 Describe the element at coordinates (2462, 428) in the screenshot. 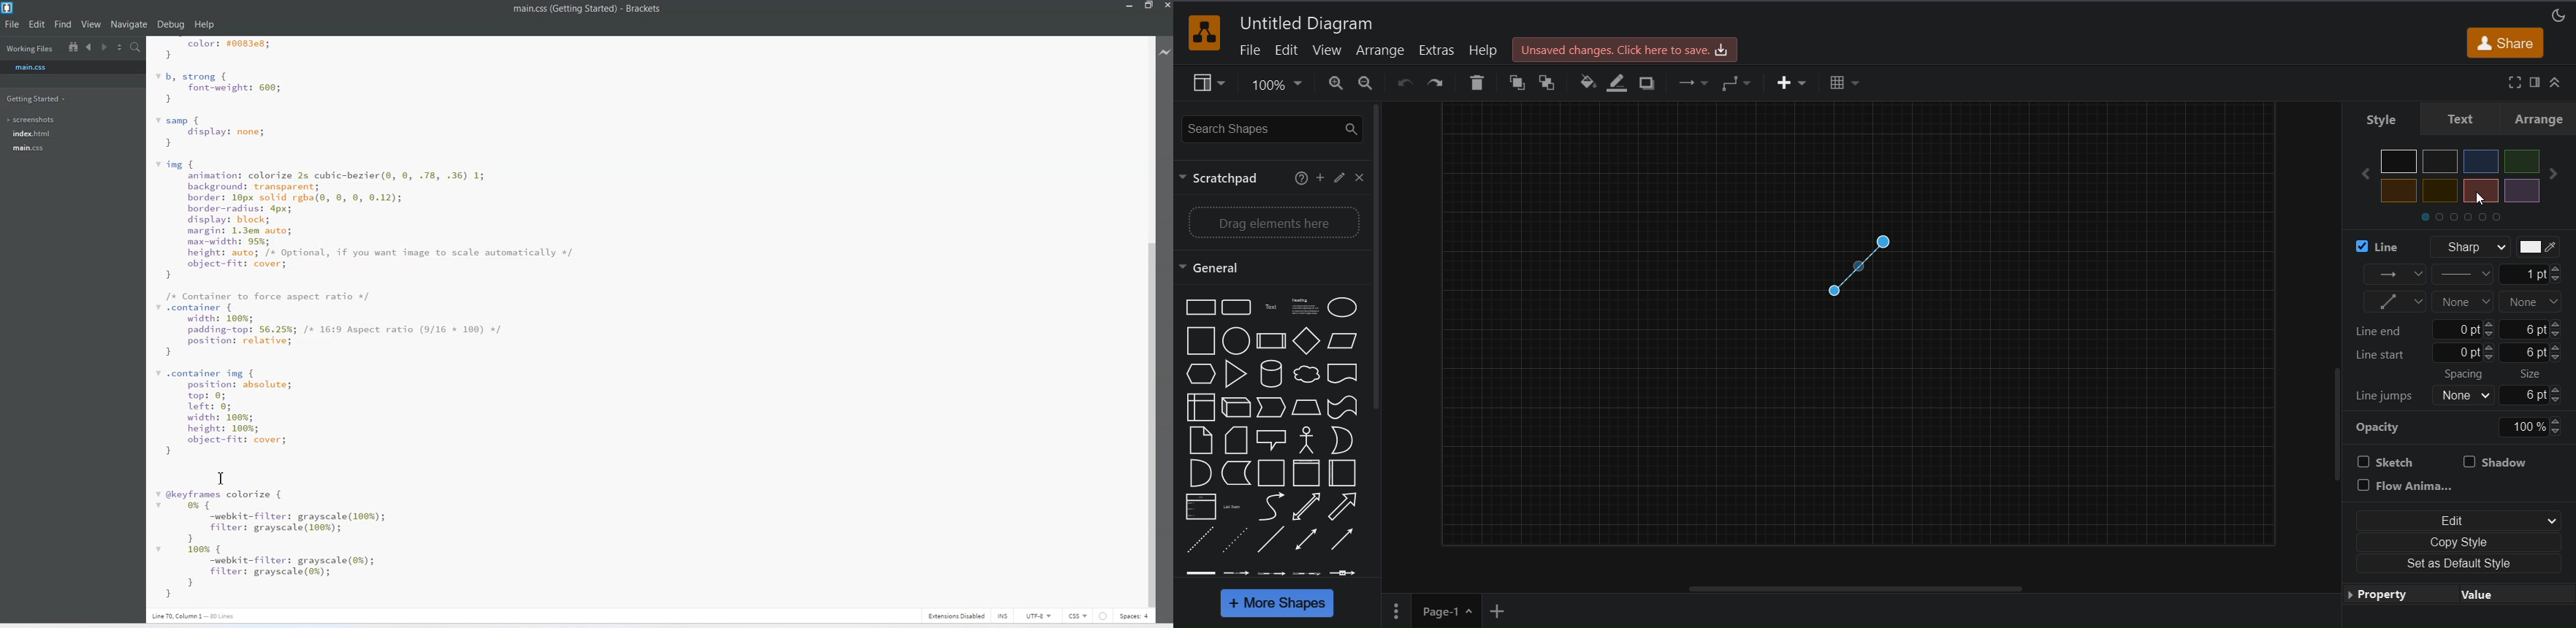

I see `` at that location.